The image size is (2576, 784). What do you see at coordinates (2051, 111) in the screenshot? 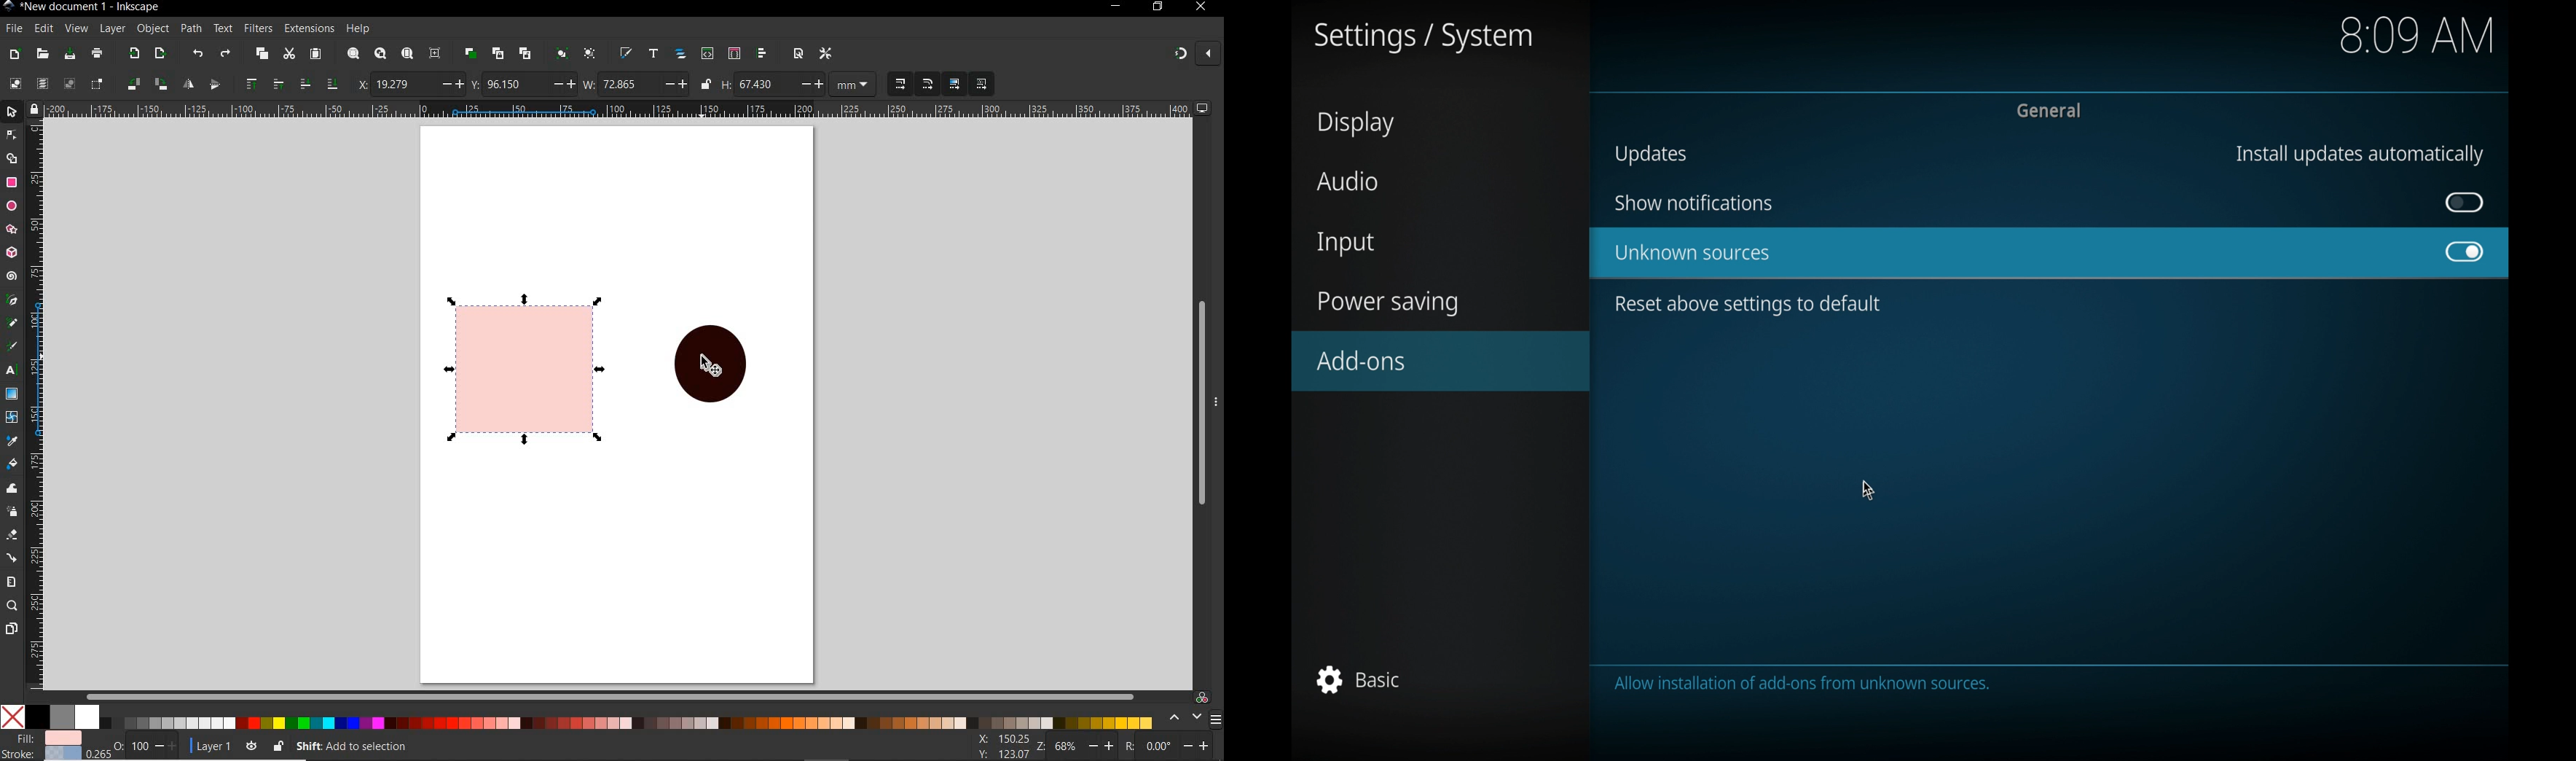
I see `general` at bounding box center [2051, 111].